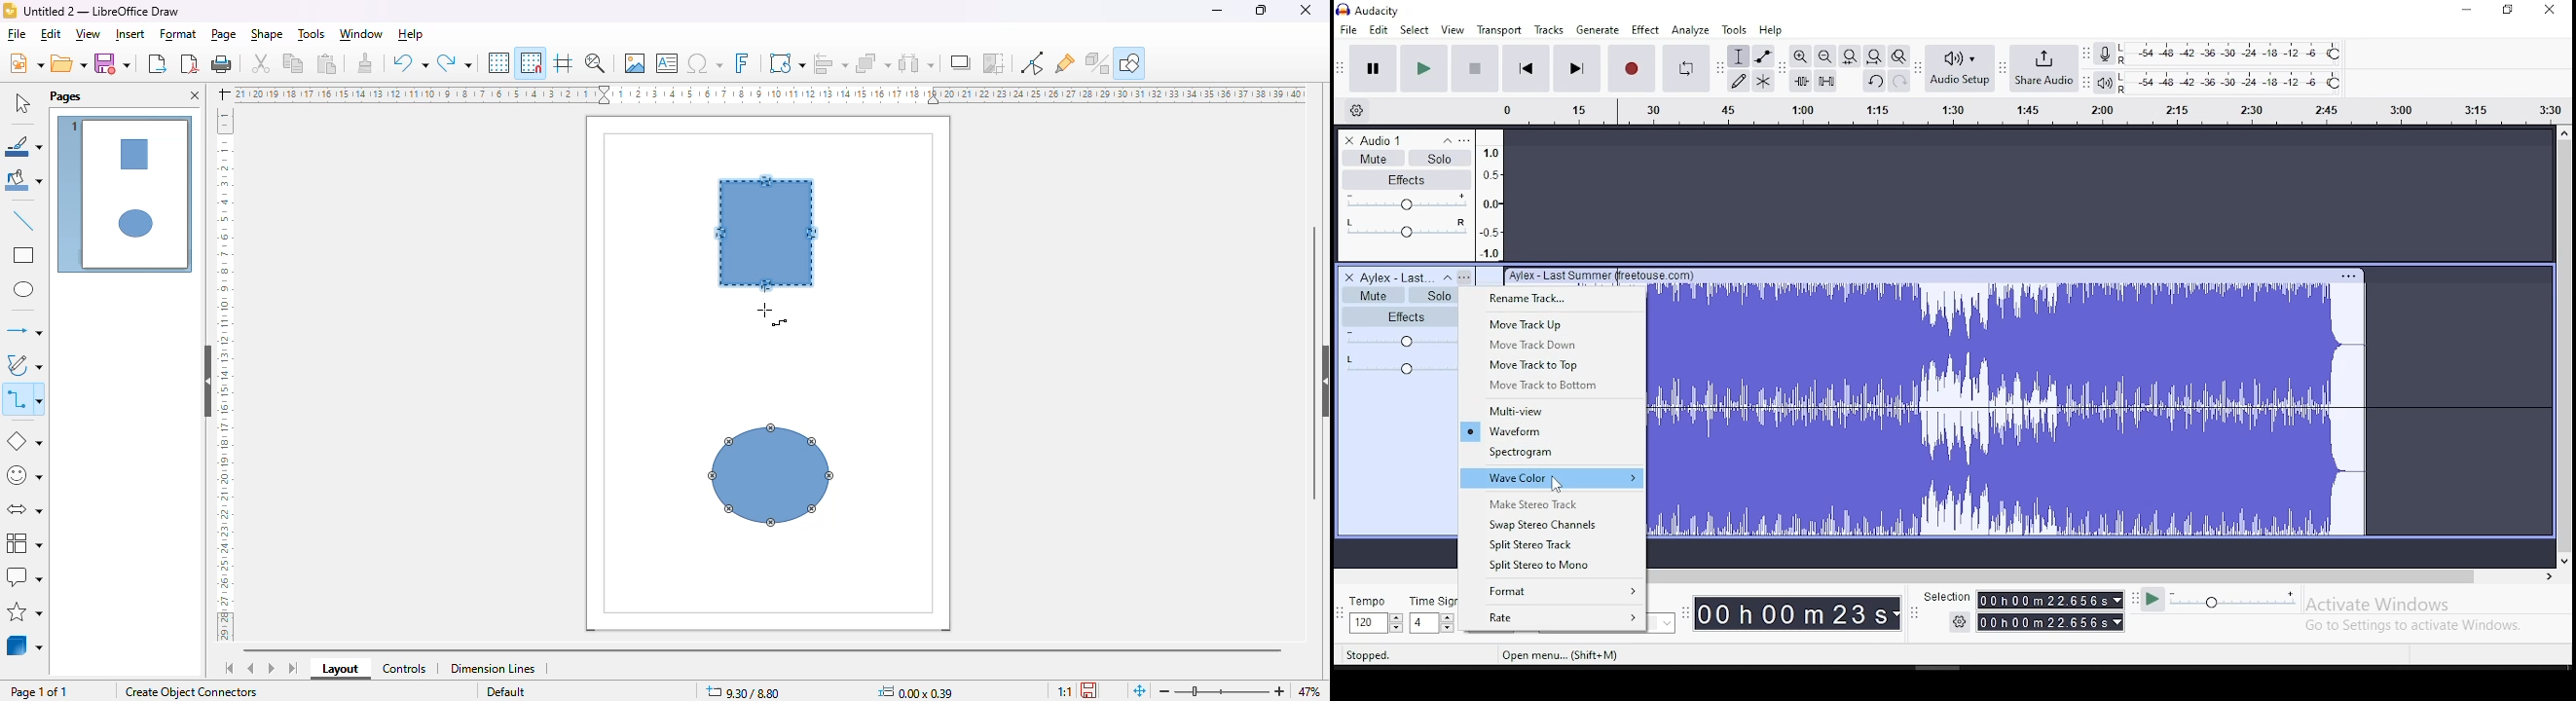  Describe the element at coordinates (962, 63) in the screenshot. I see `shadow` at that location.